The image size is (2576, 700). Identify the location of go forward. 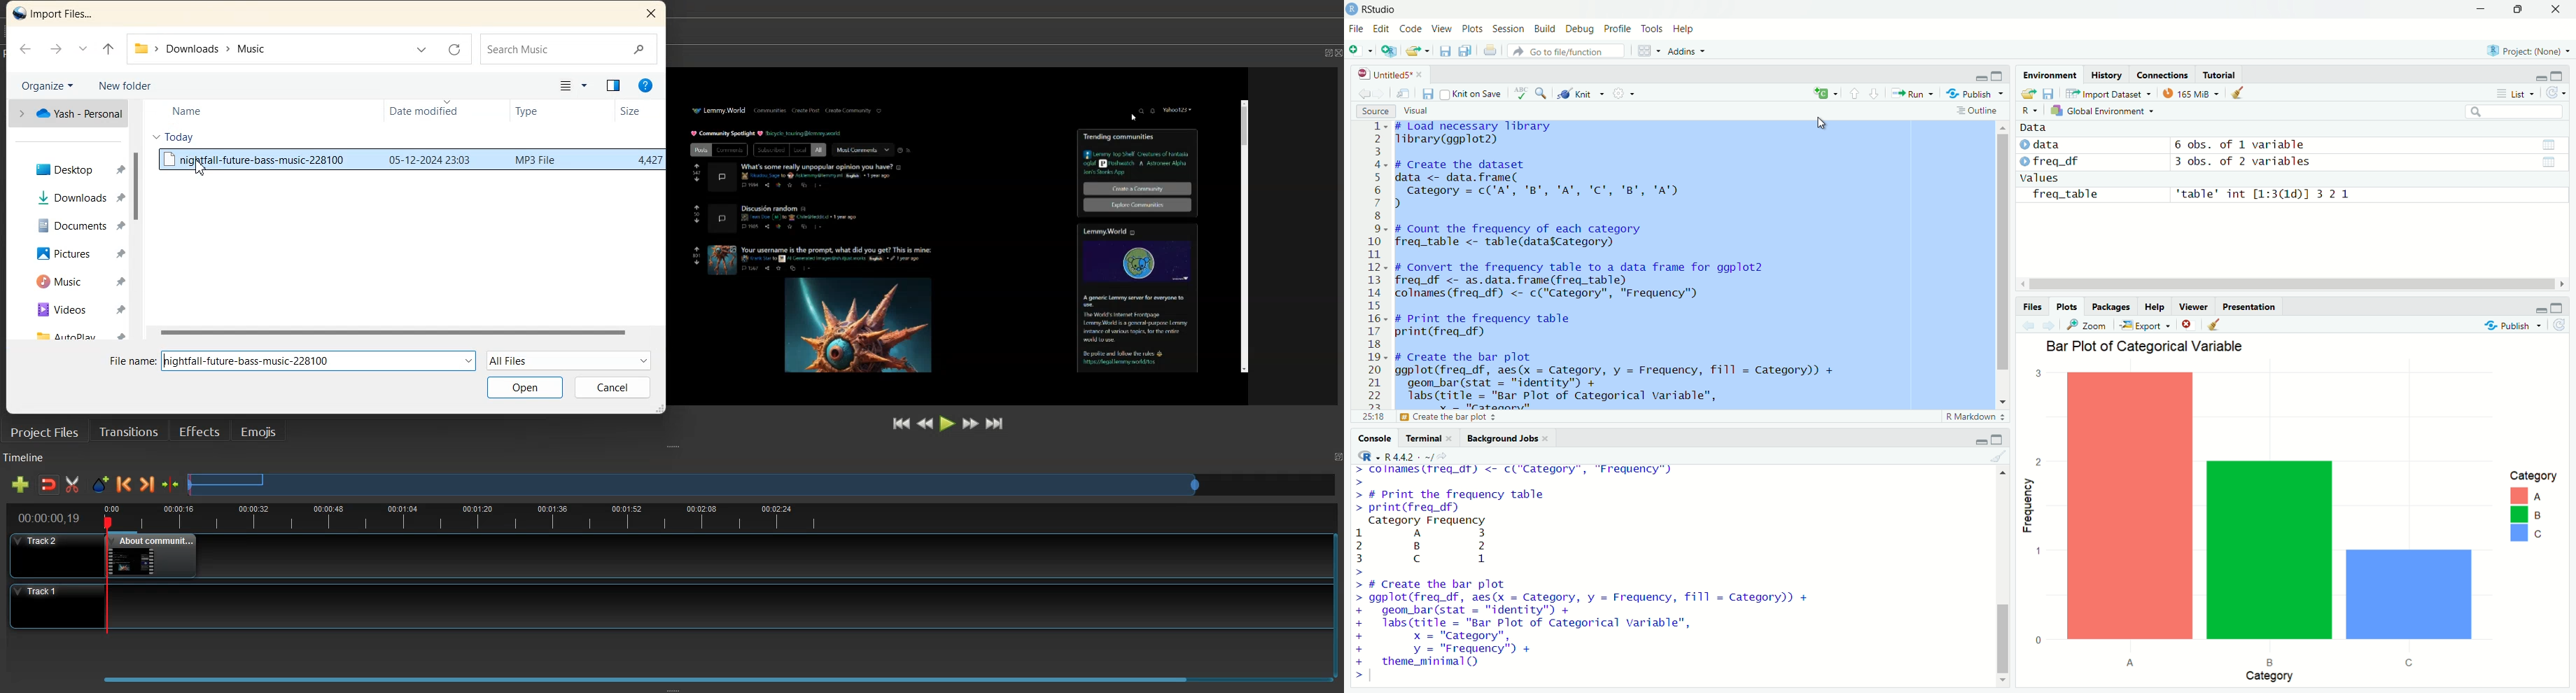
(1381, 94).